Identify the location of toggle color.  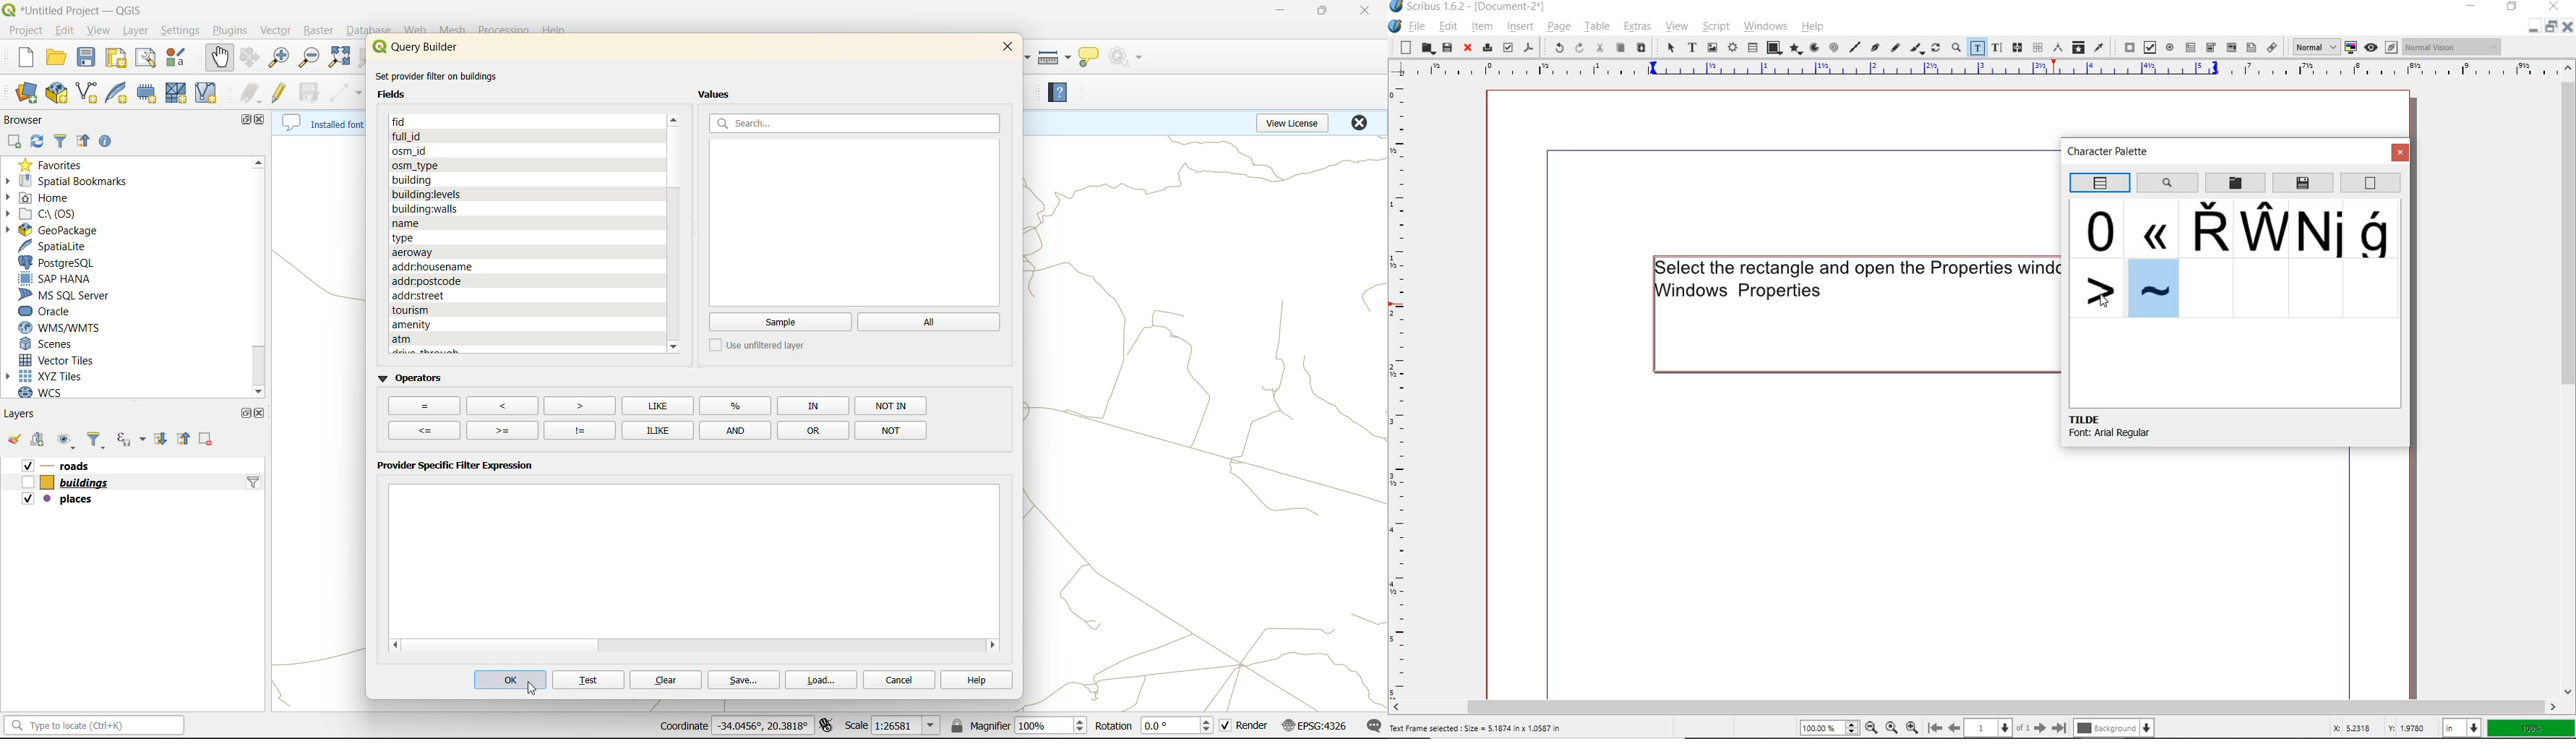
(2350, 47).